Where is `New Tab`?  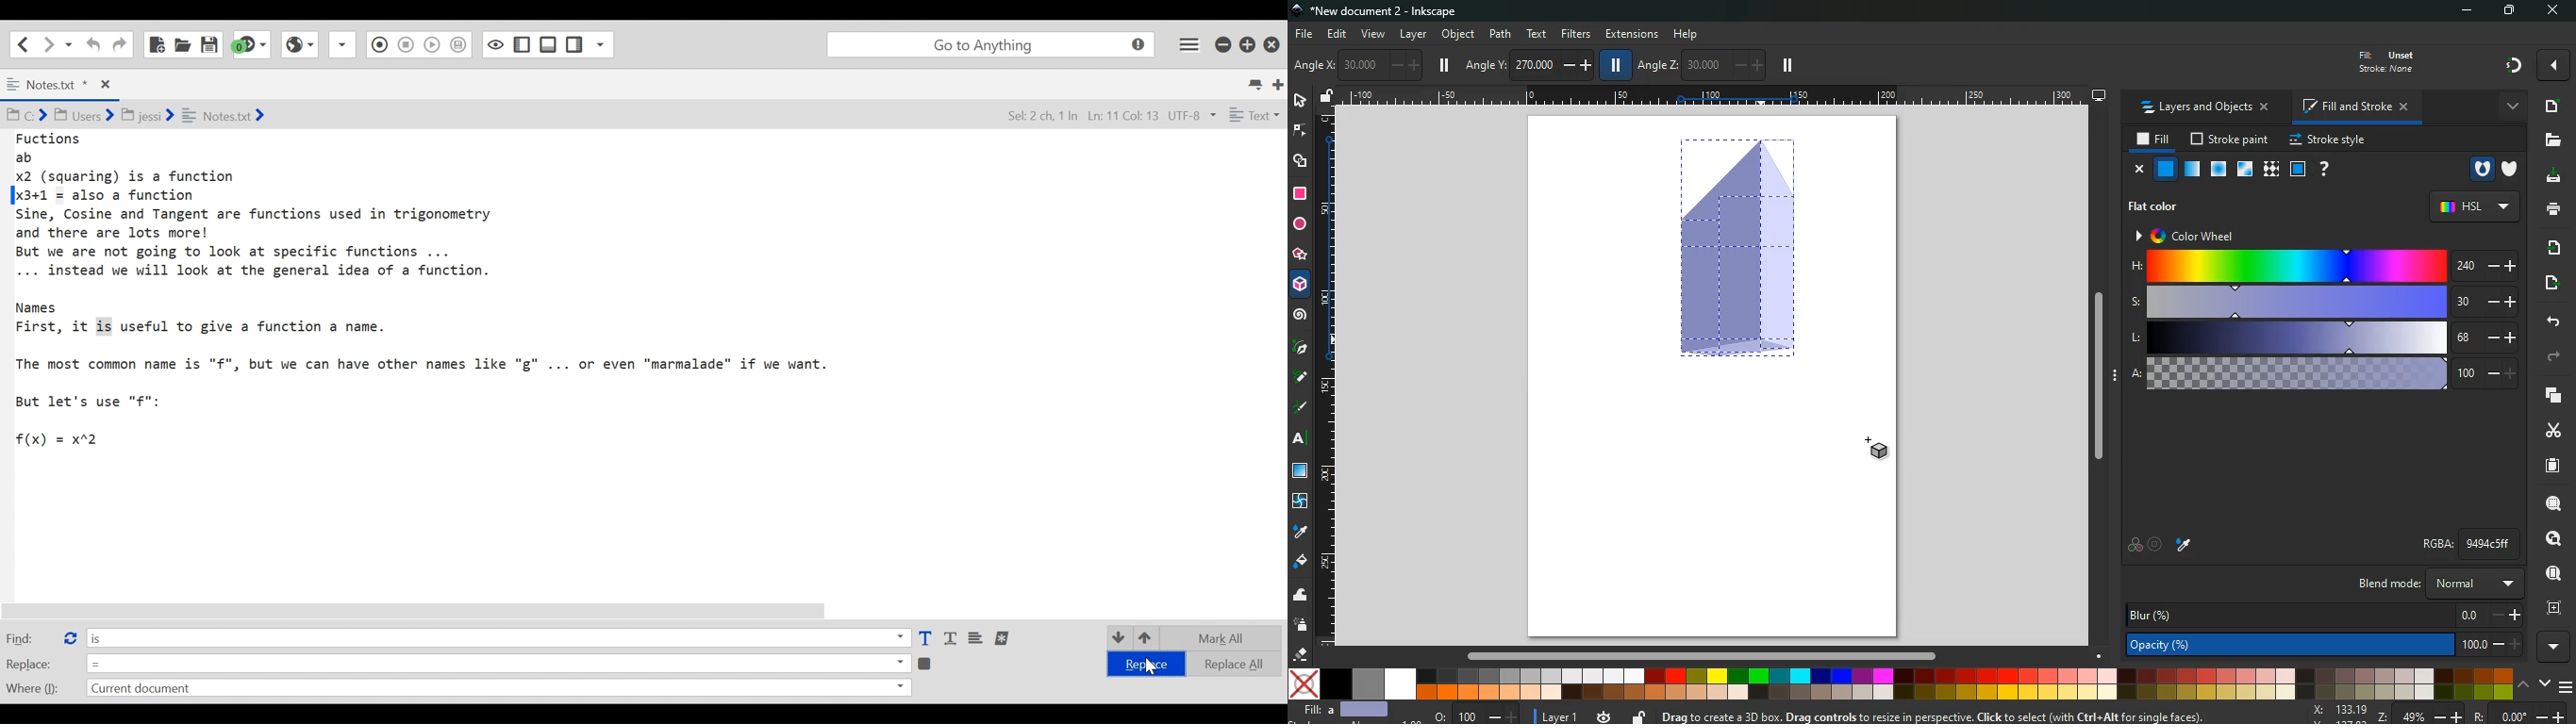 New Tab is located at coordinates (1279, 83).